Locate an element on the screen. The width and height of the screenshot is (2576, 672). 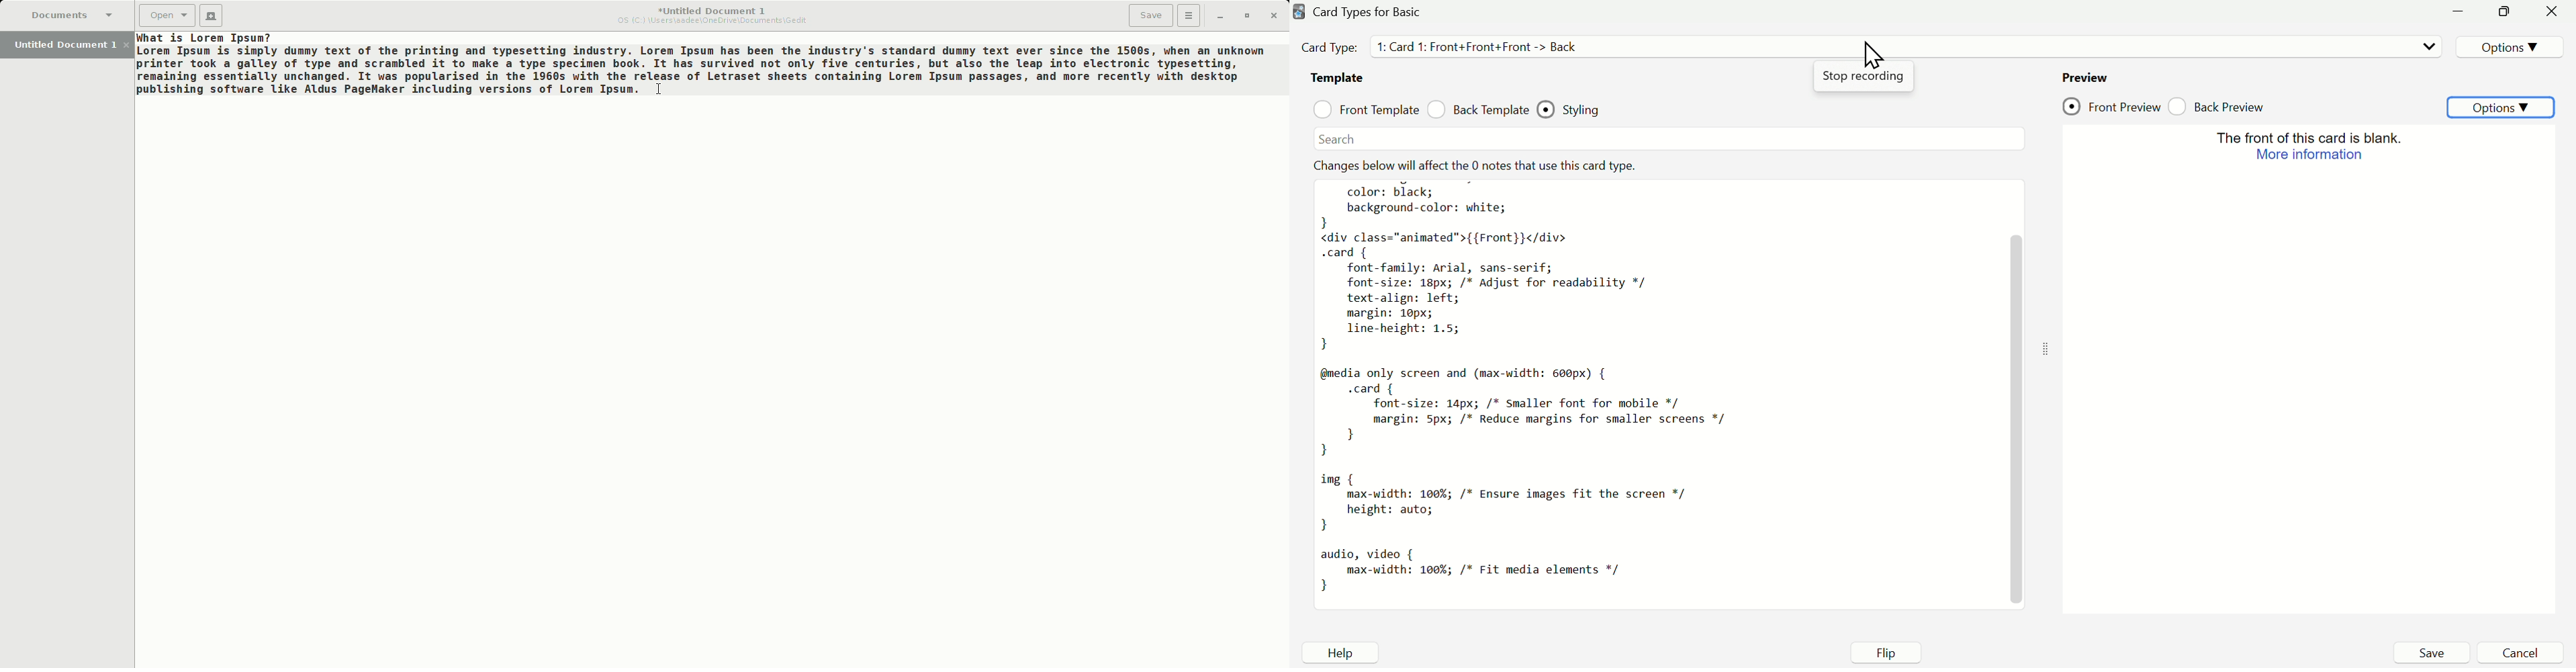
minimise is located at coordinates (2463, 14).